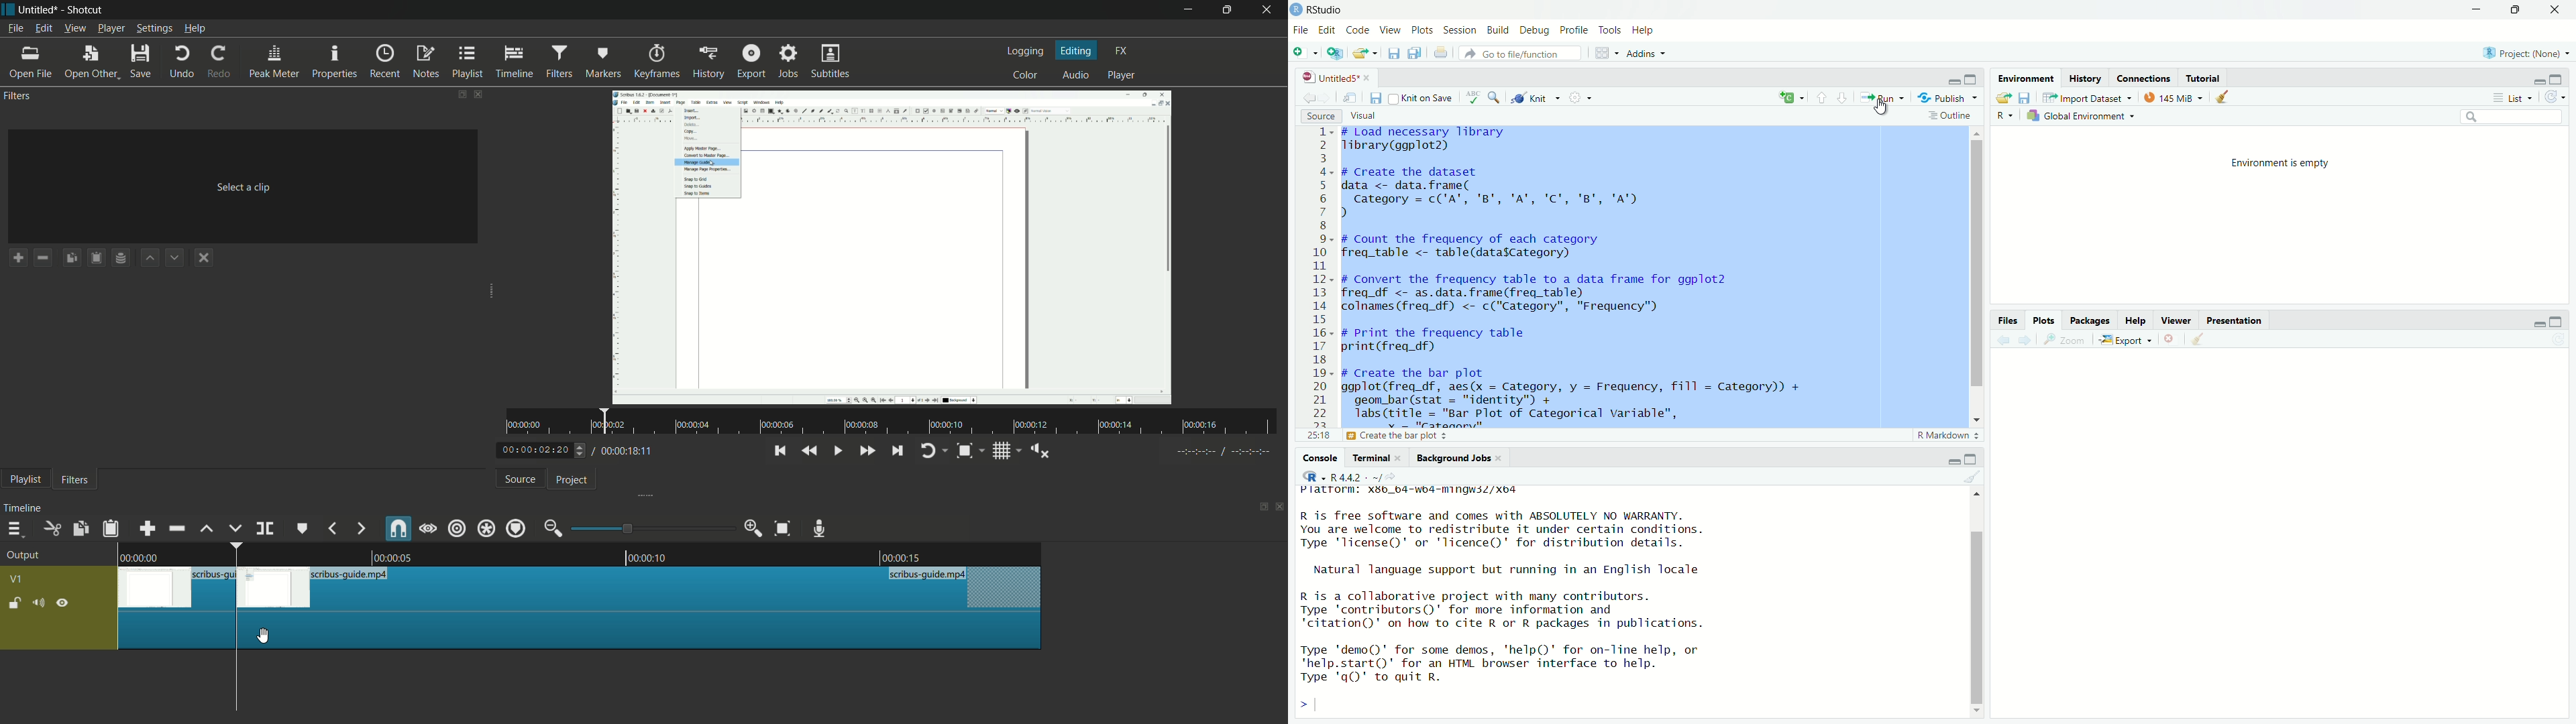  I want to click on knit, so click(1535, 98).